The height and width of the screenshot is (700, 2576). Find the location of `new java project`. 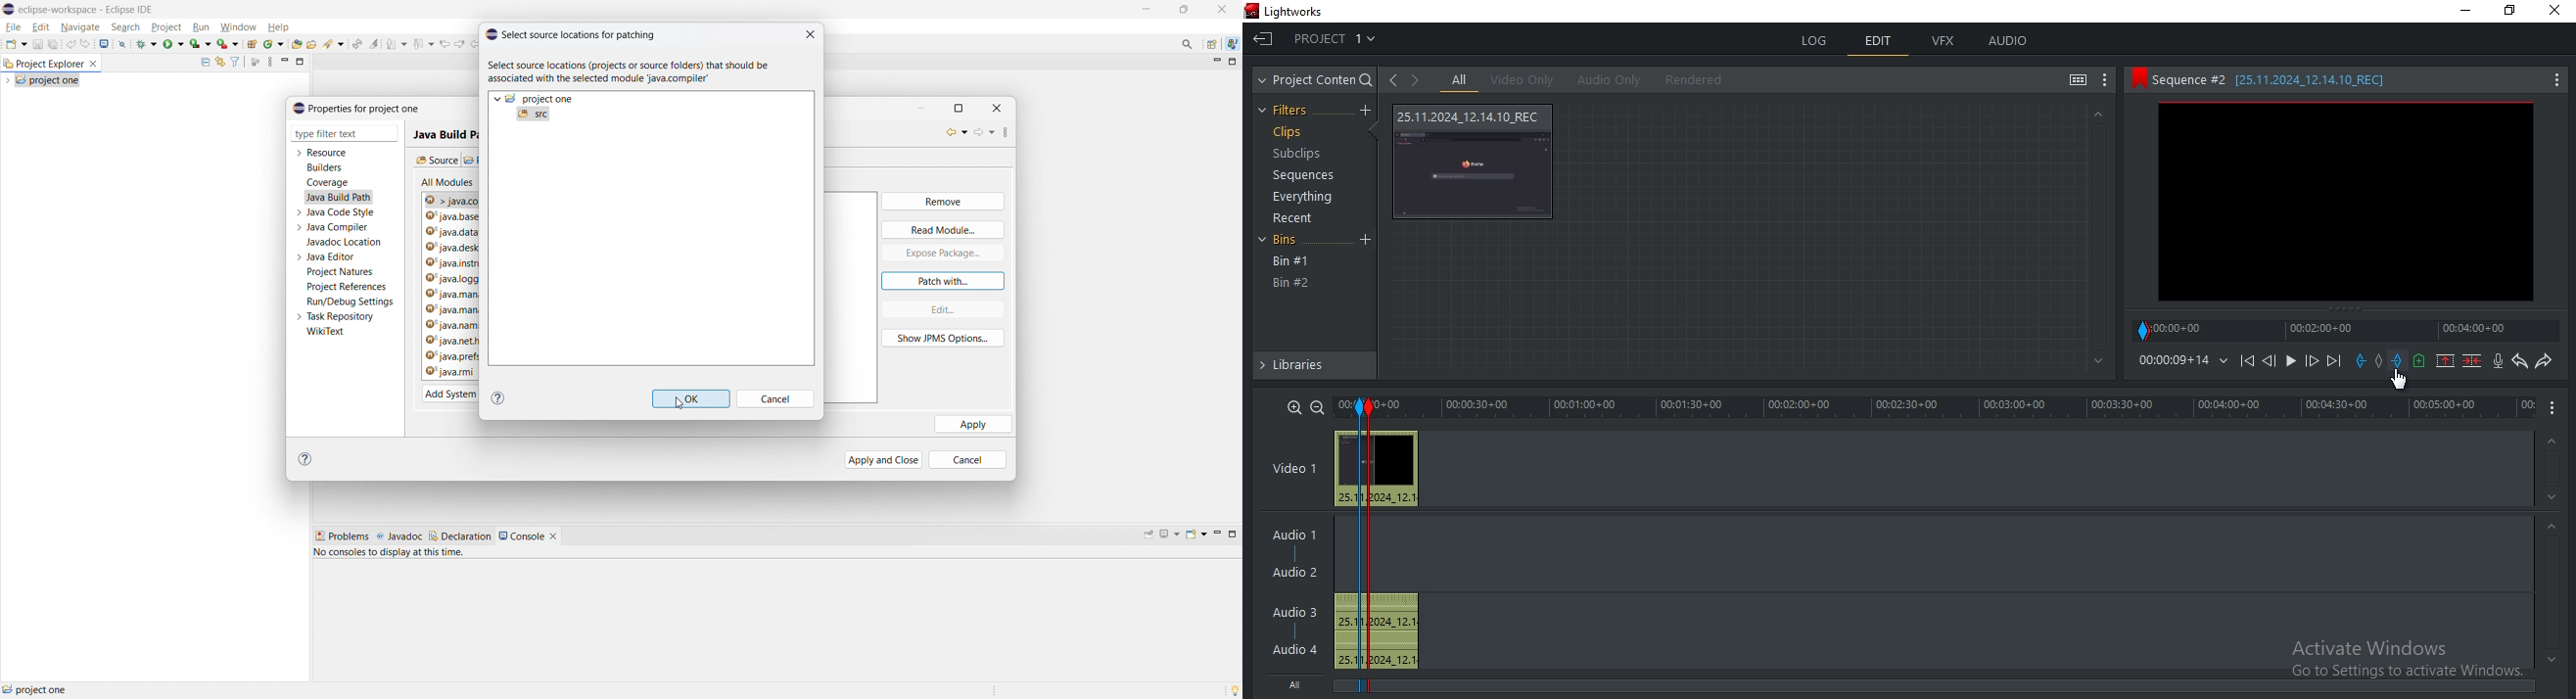

new java project is located at coordinates (251, 44).